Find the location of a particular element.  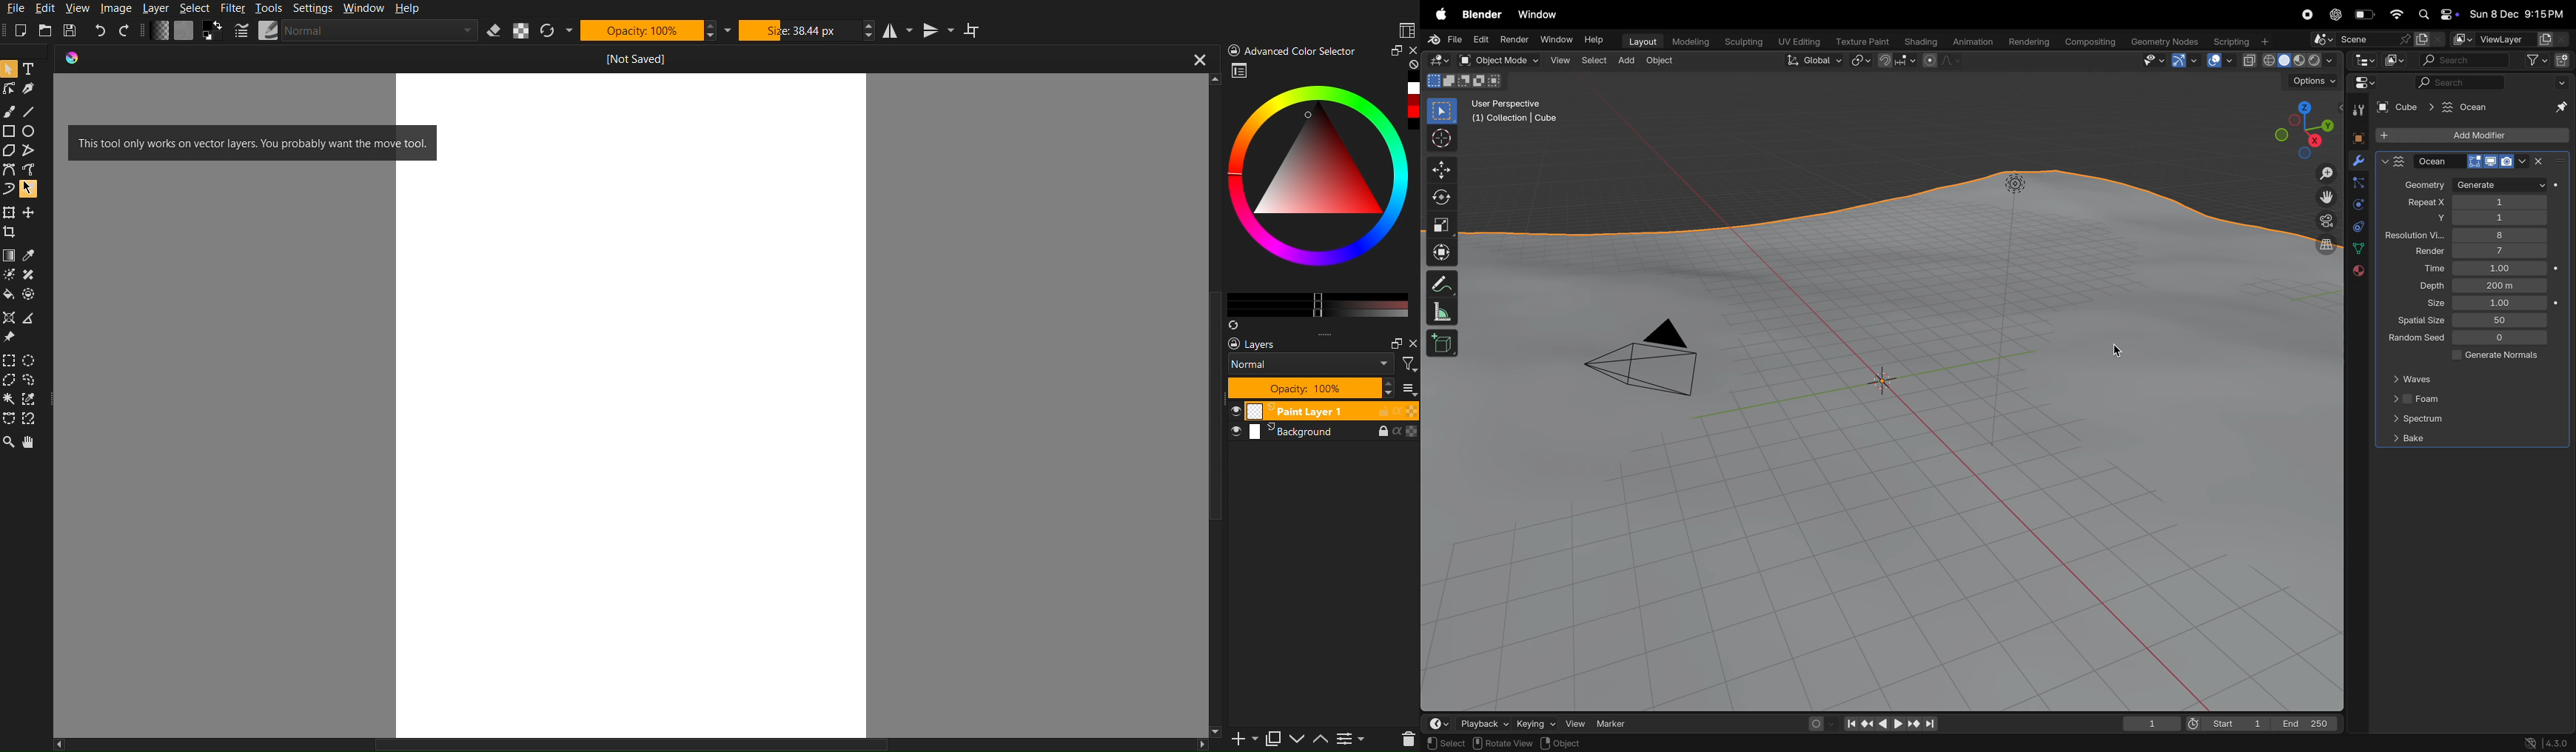

none is located at coordinates (1411, 65).